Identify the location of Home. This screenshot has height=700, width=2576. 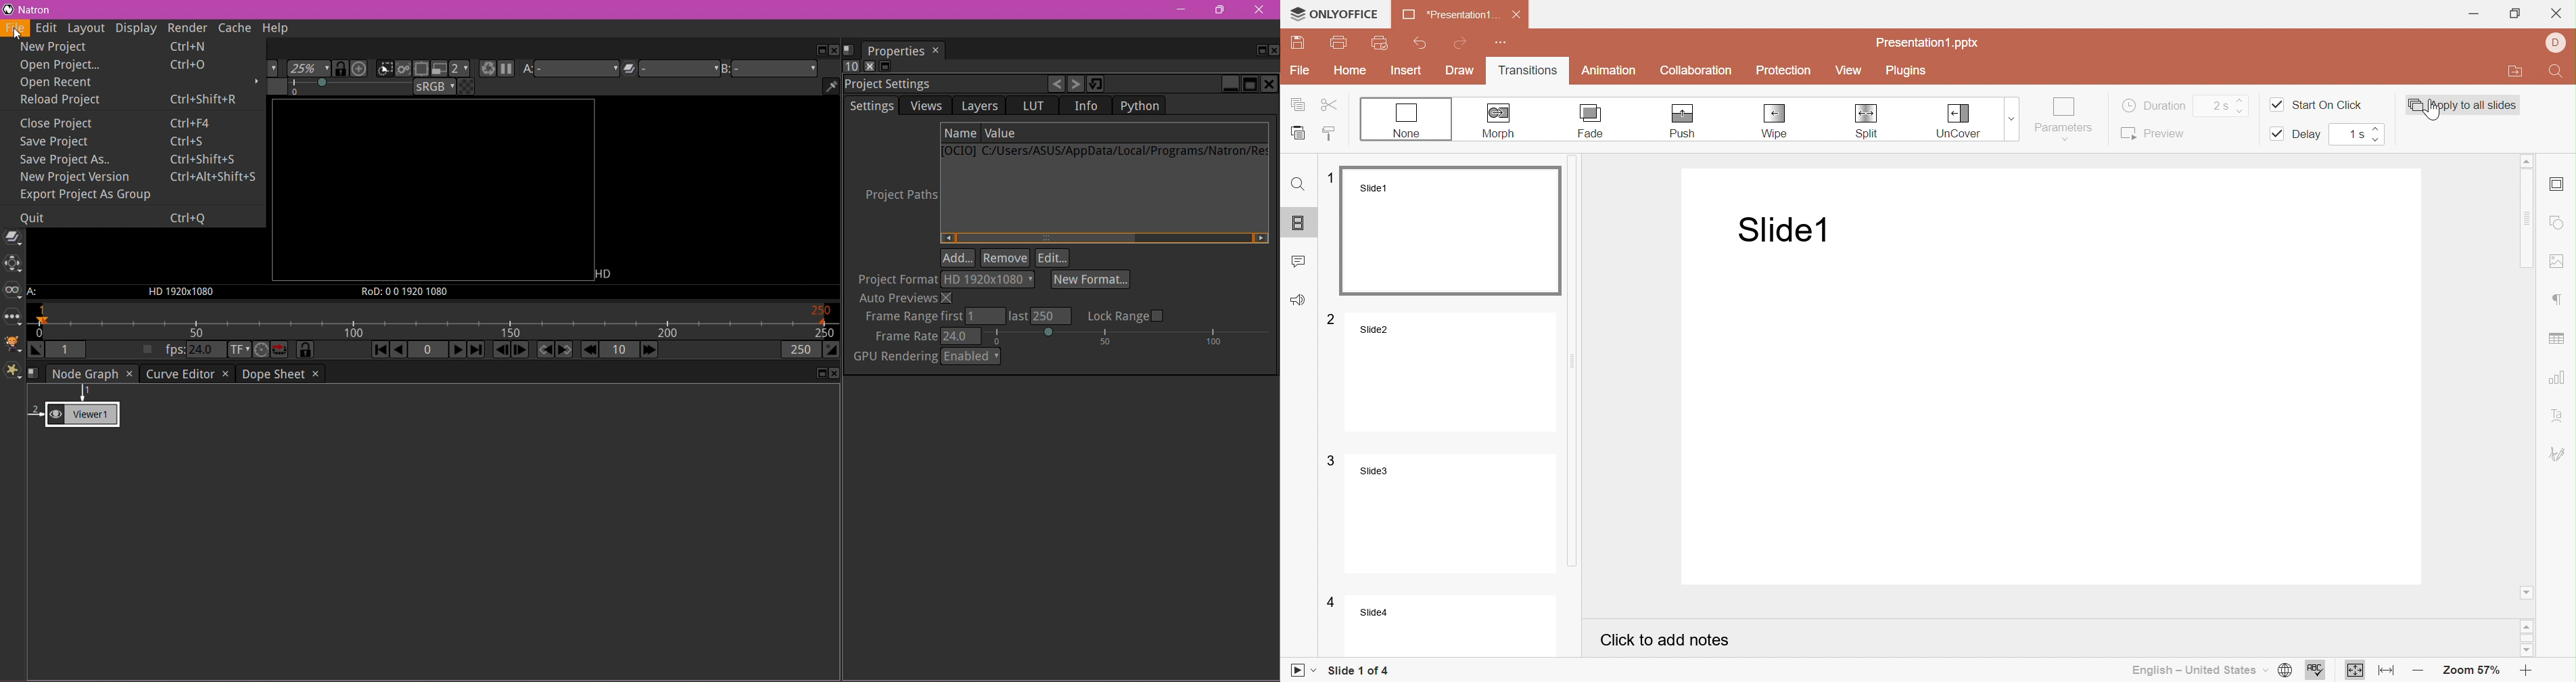
(1349, 70).